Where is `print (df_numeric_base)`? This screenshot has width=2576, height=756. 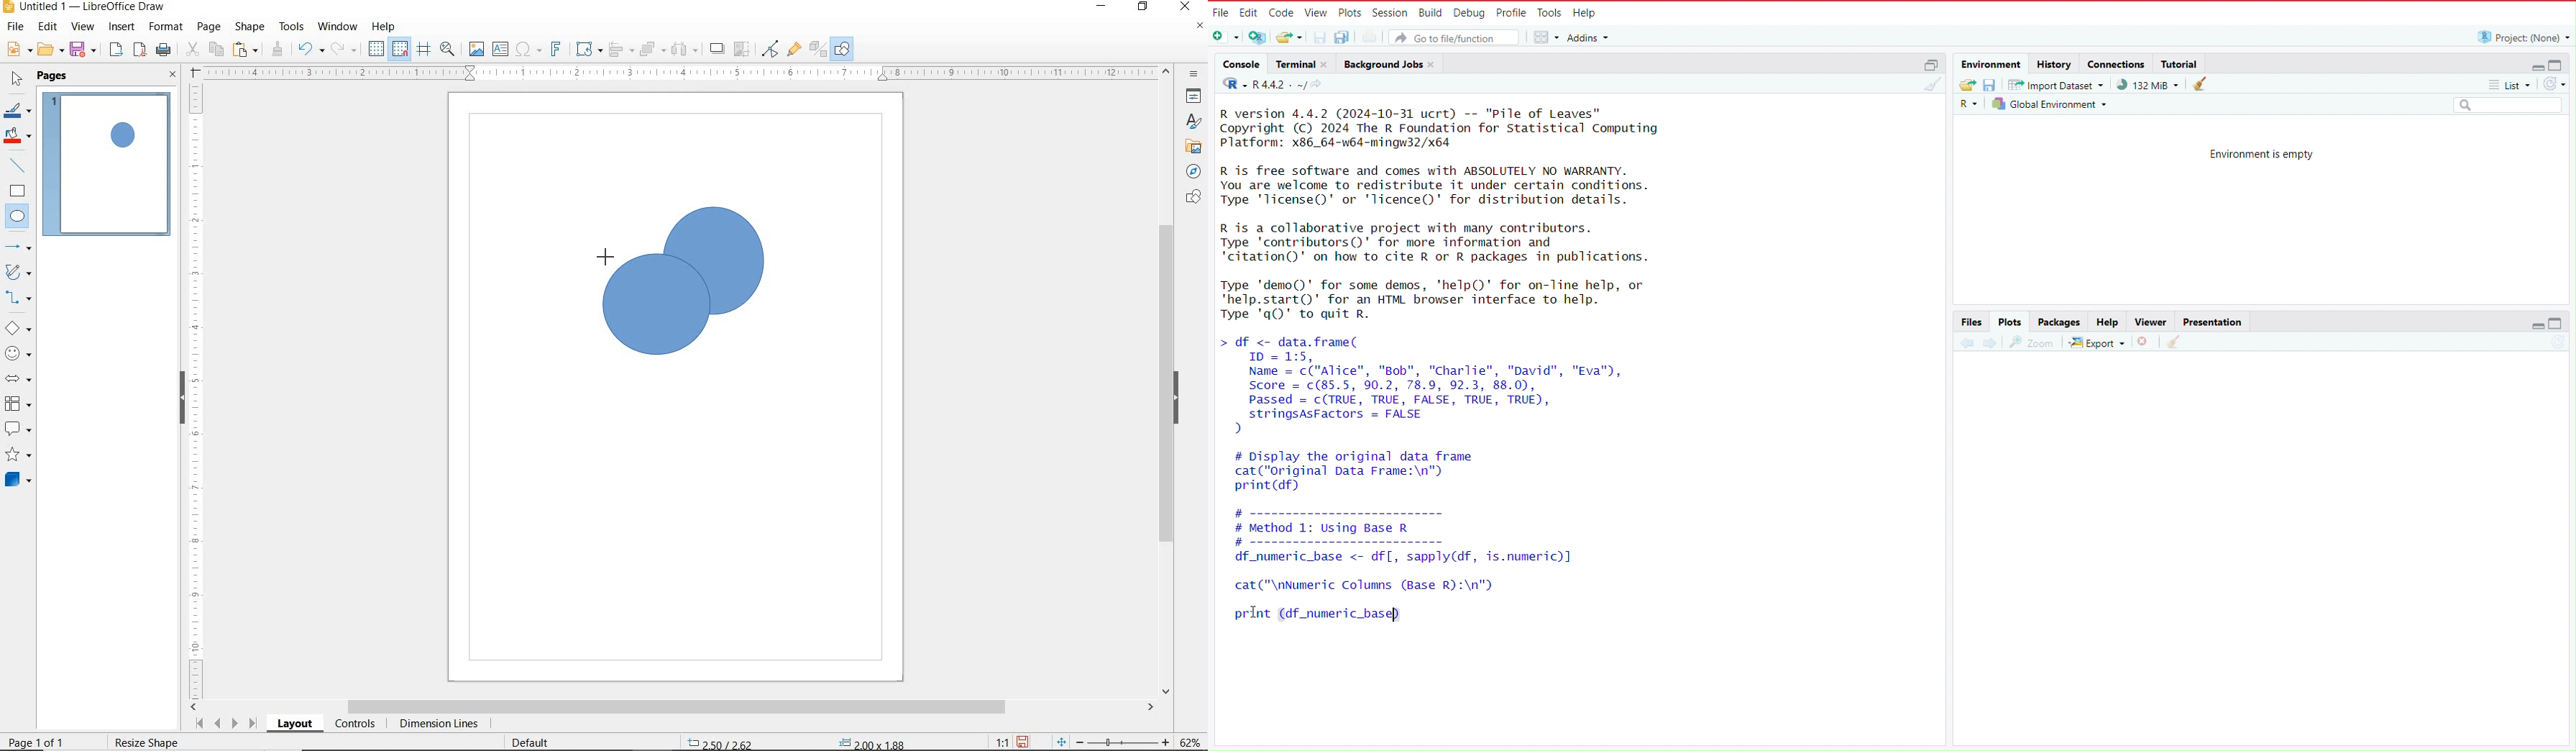 print (df_numeric_base) is located at coordinates (1336, 613).